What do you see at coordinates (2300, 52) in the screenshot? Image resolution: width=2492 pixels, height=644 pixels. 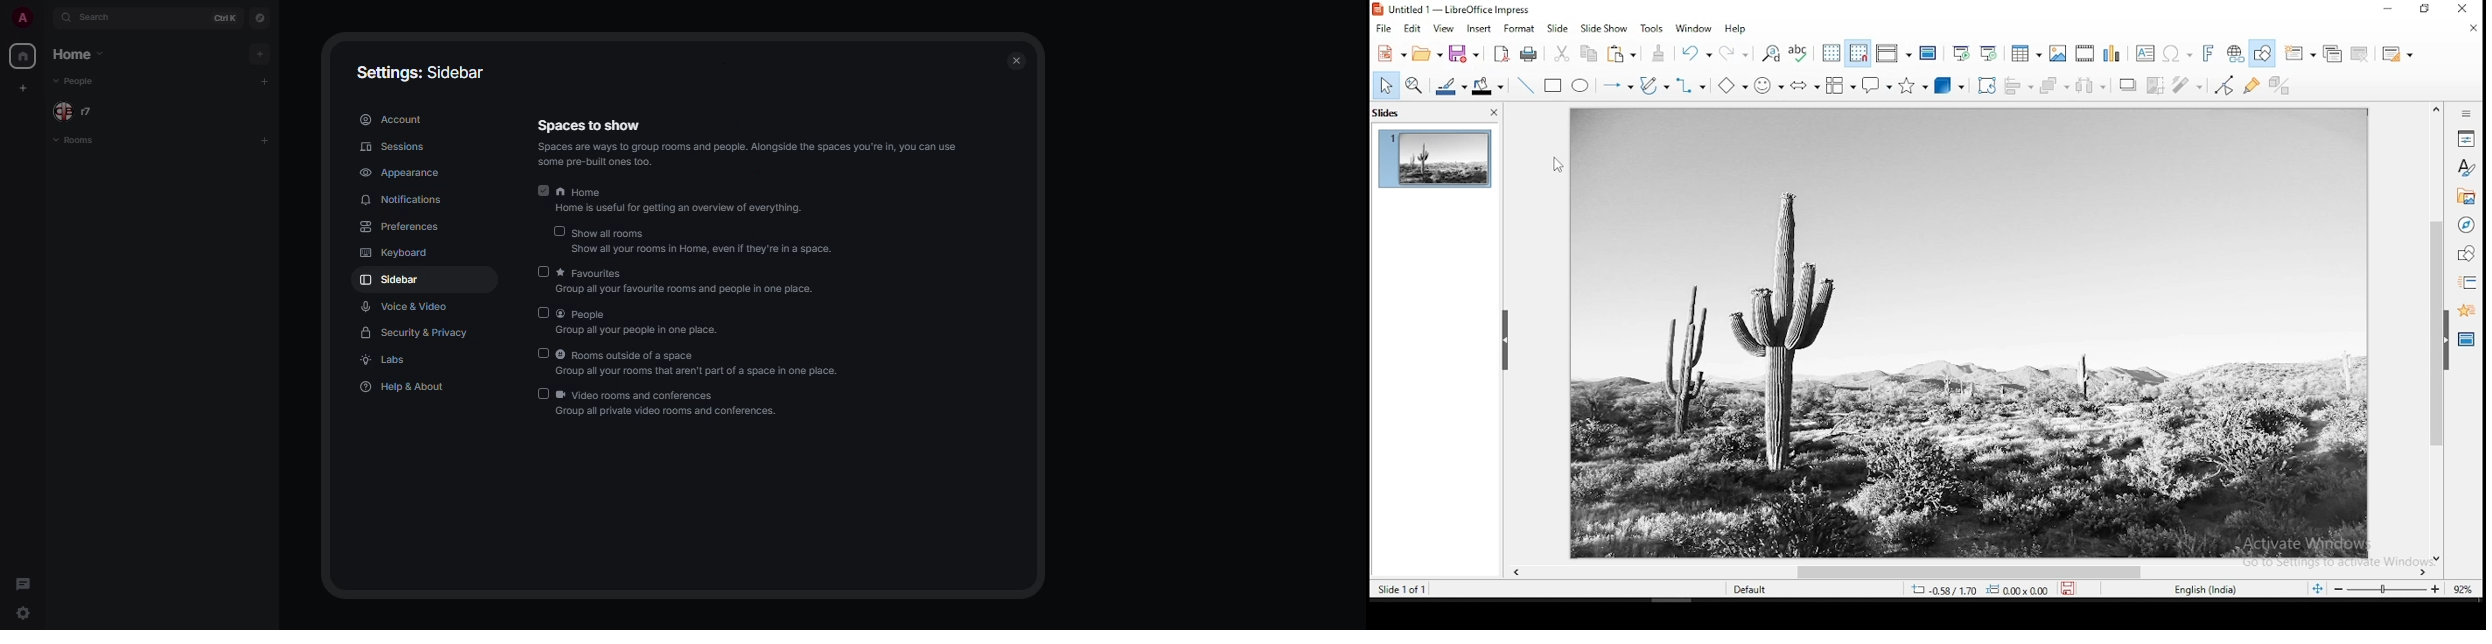 I see `new slide` at bounding box center [2300, 52].